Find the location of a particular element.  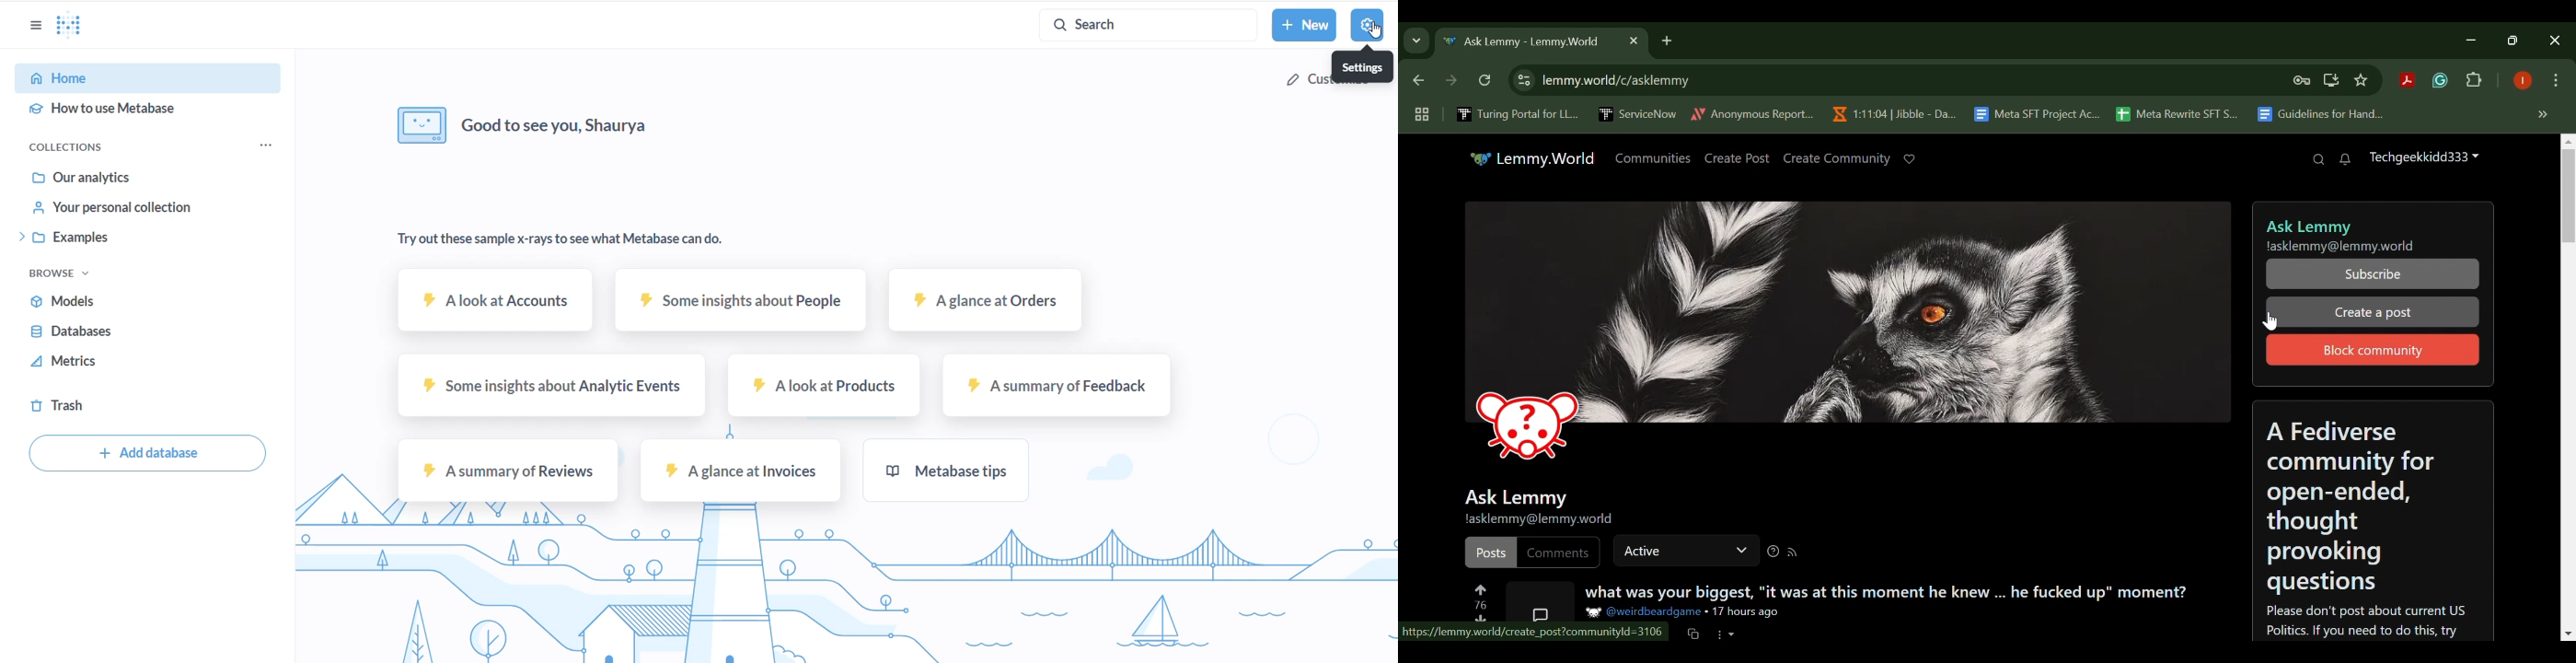

some insights about analytic events  is located at coordinates (548, 388).